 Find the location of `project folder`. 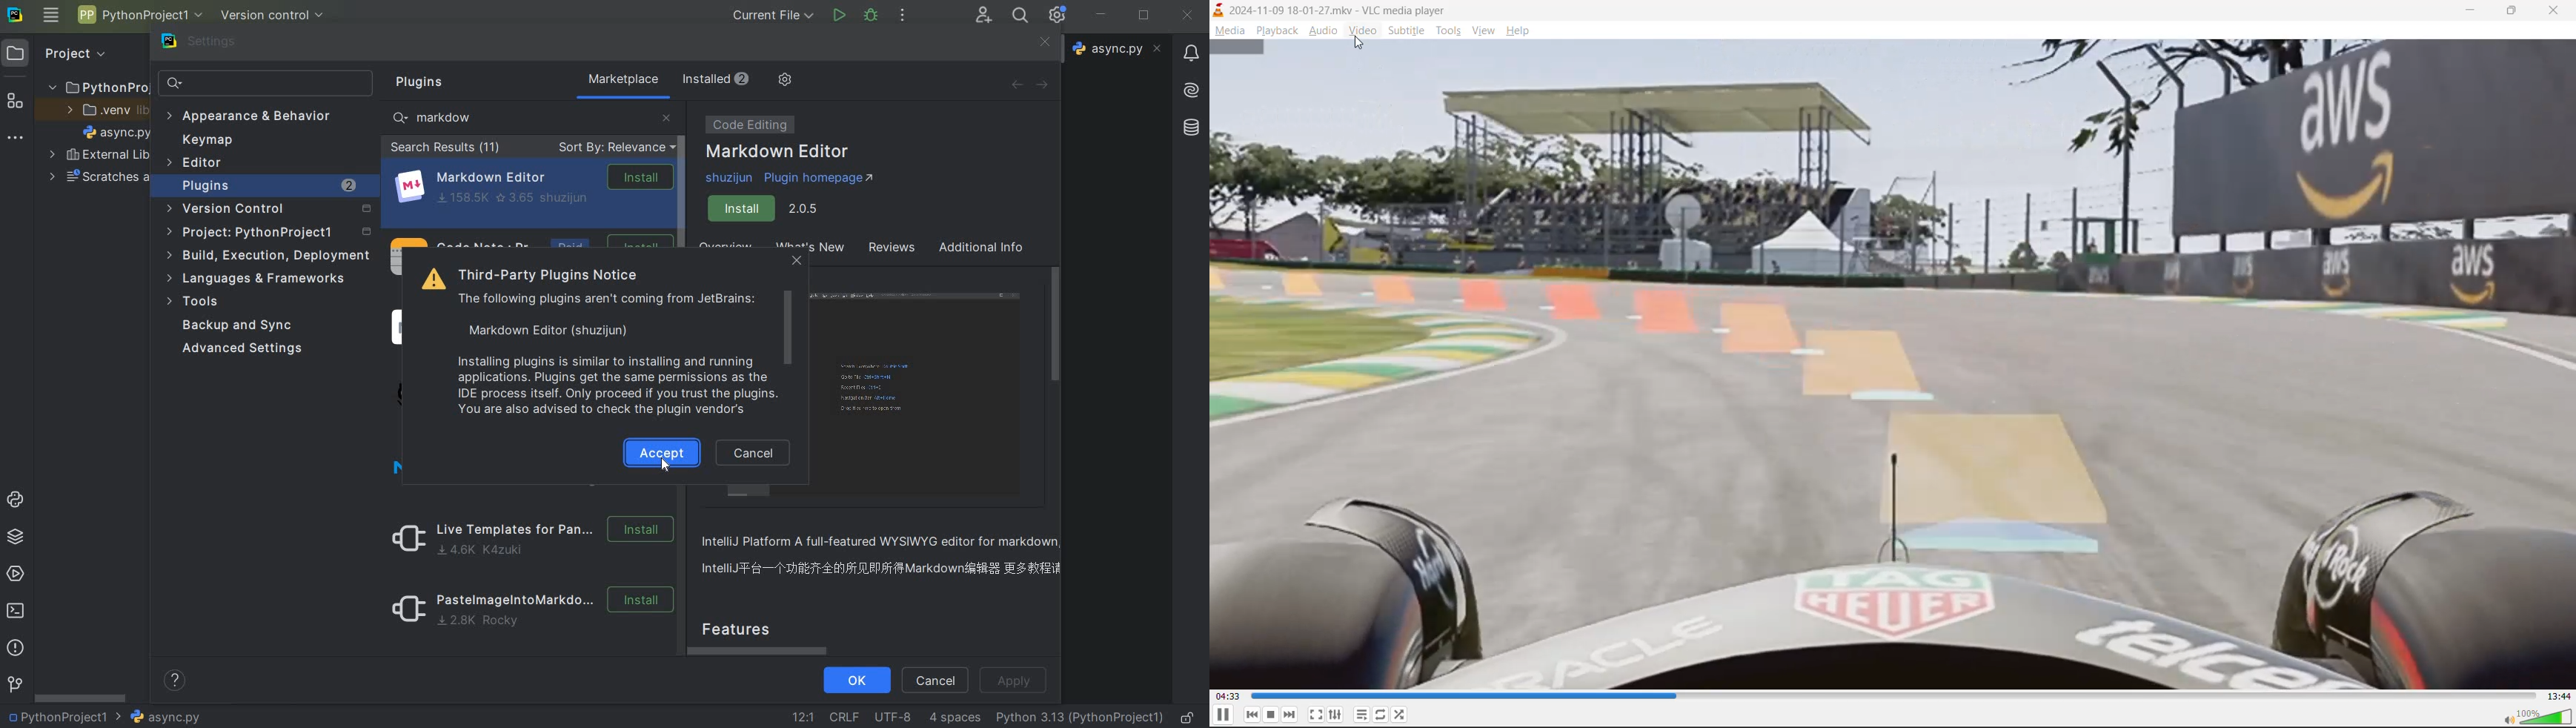

project folder is located at coordinates (93, 87).